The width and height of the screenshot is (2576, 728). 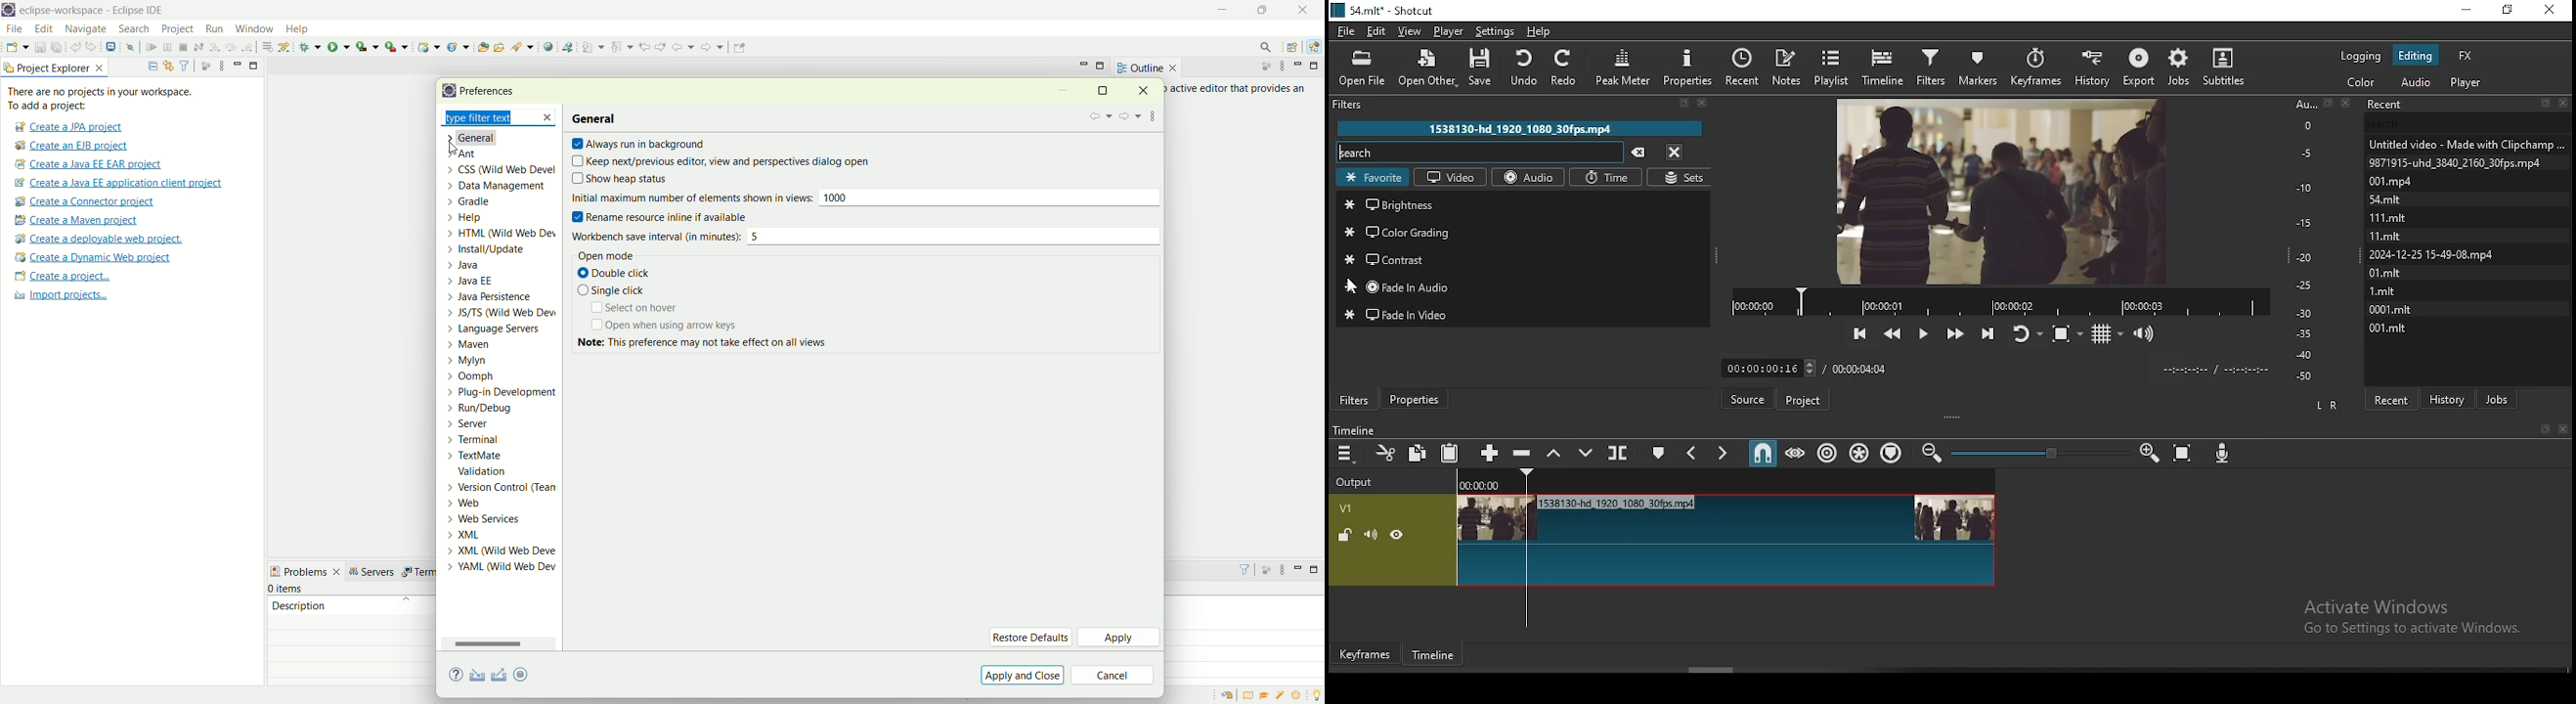 What do you see at coordinates (2465, 11) in the screenshot?
I see `minimize` at bounding box center [2465, 11].